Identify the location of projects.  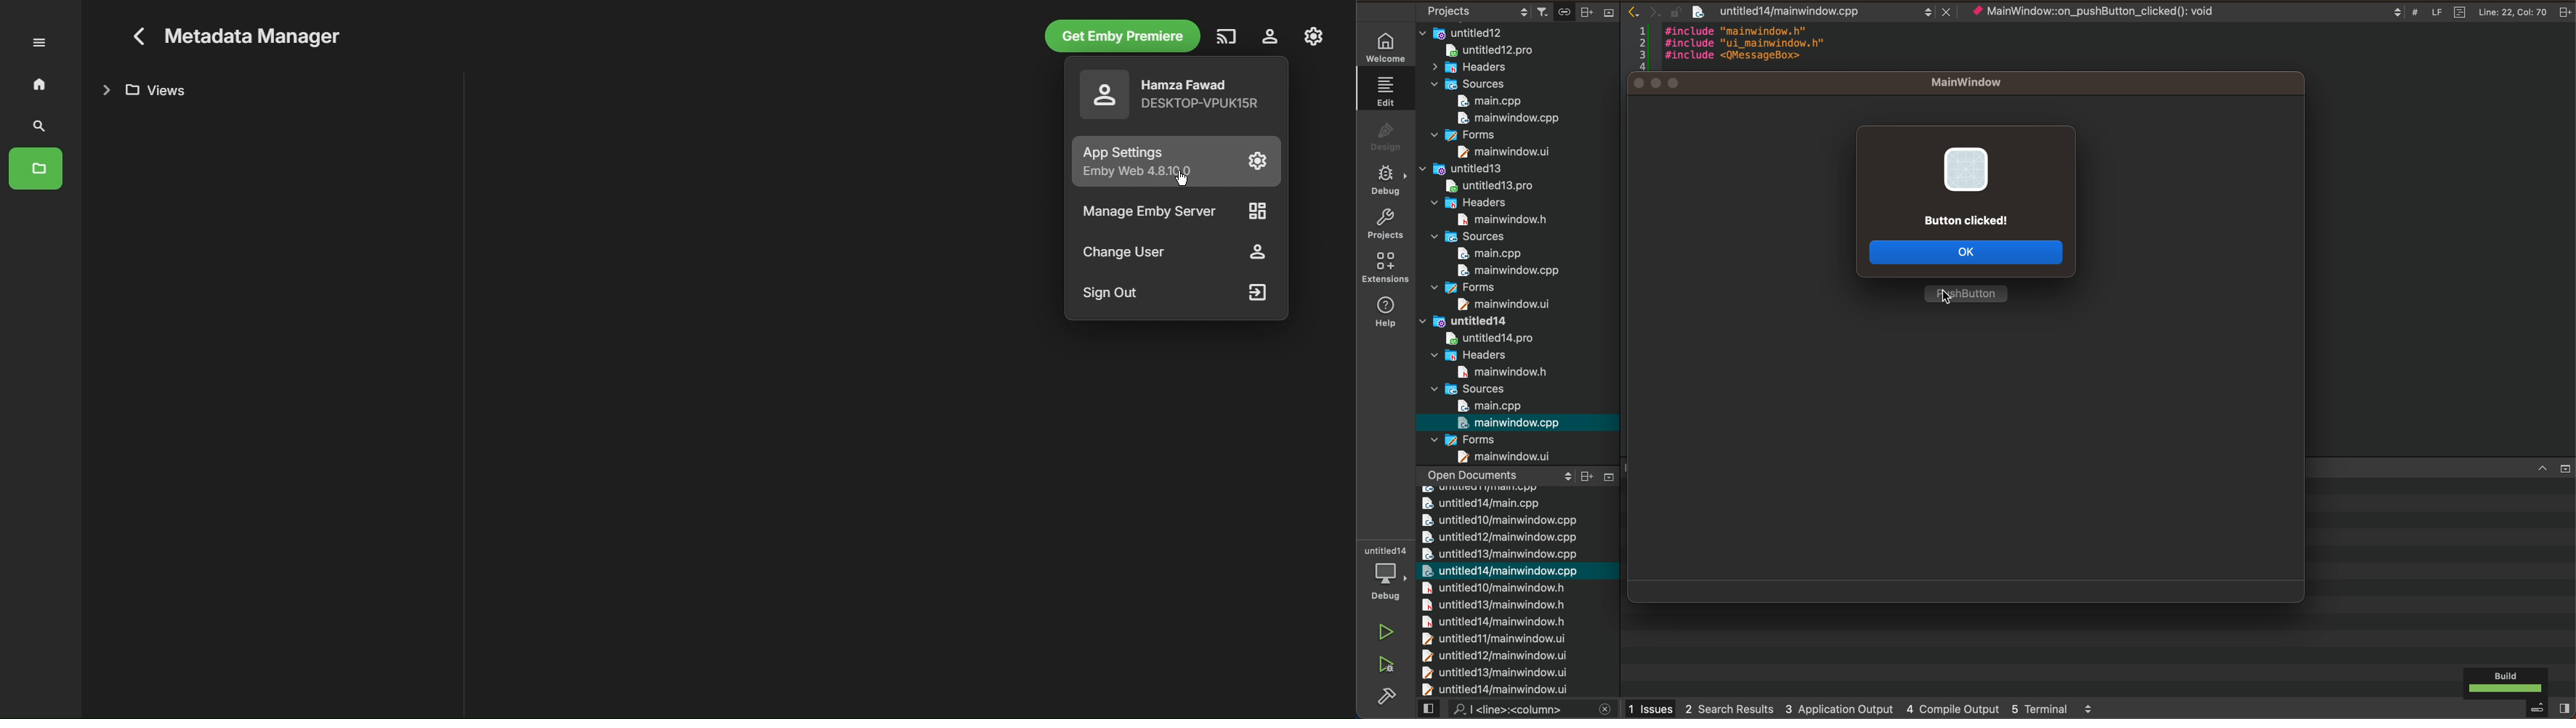
(1384, 223).